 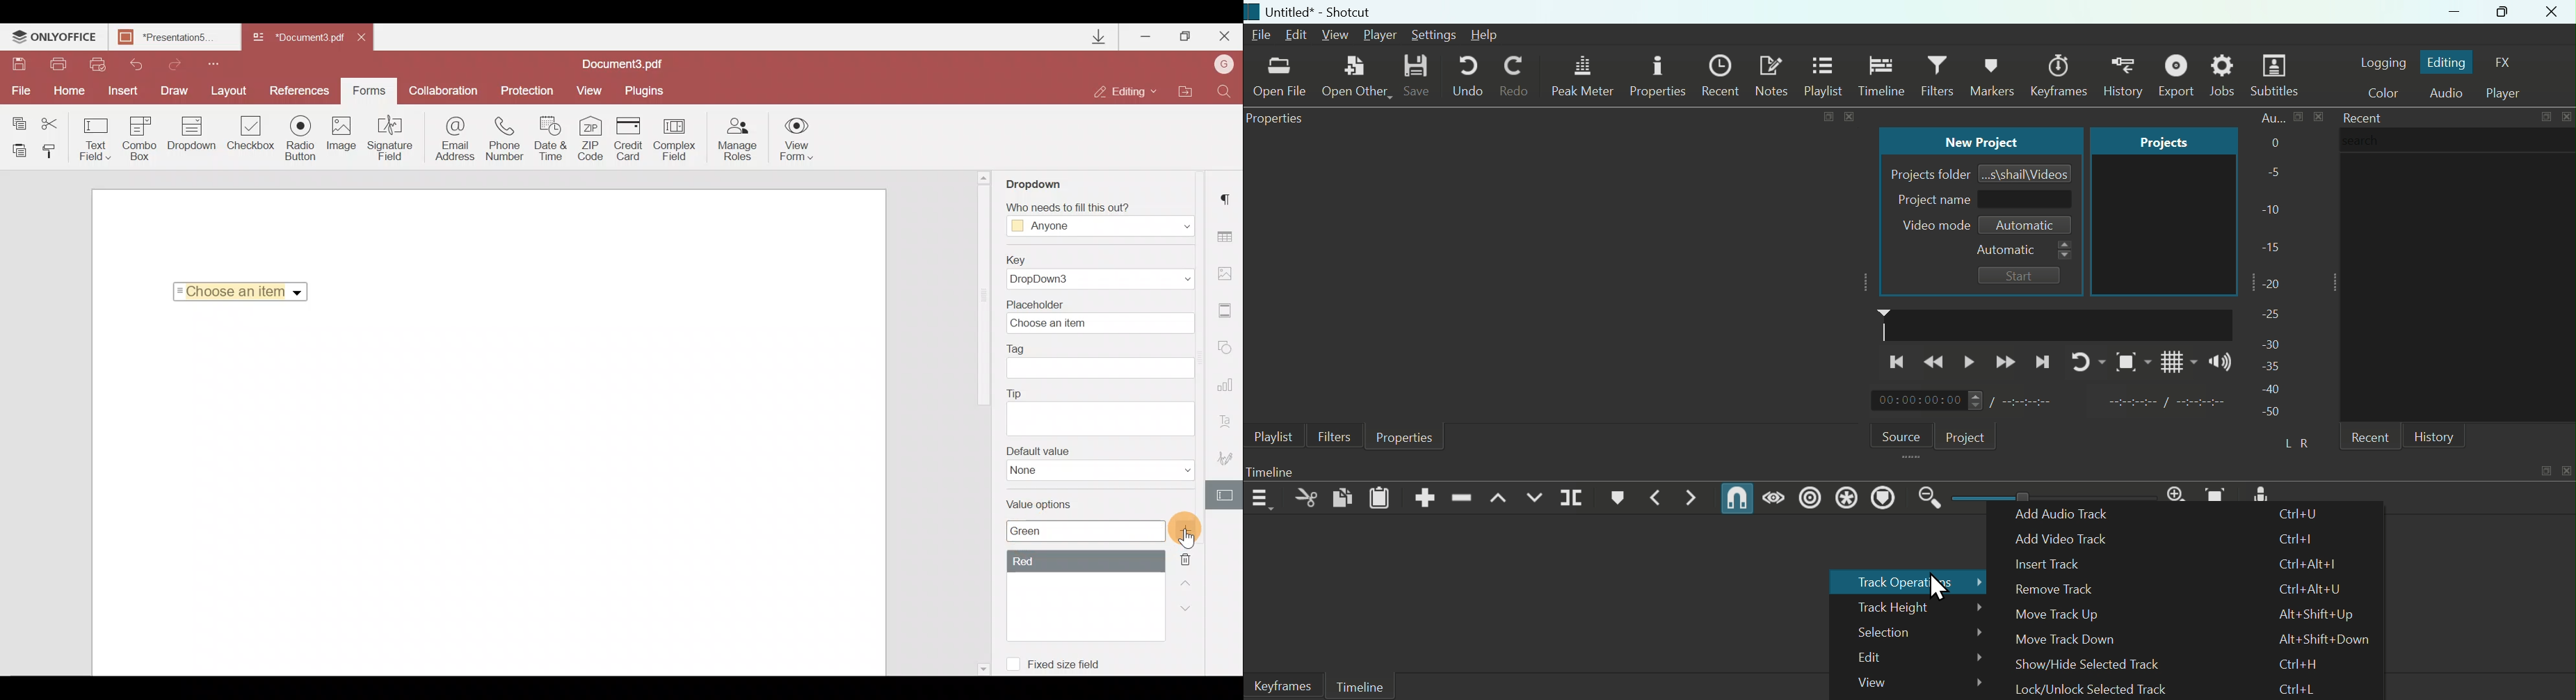 I want to click on Re-Play, so click(x=2082, y=360).